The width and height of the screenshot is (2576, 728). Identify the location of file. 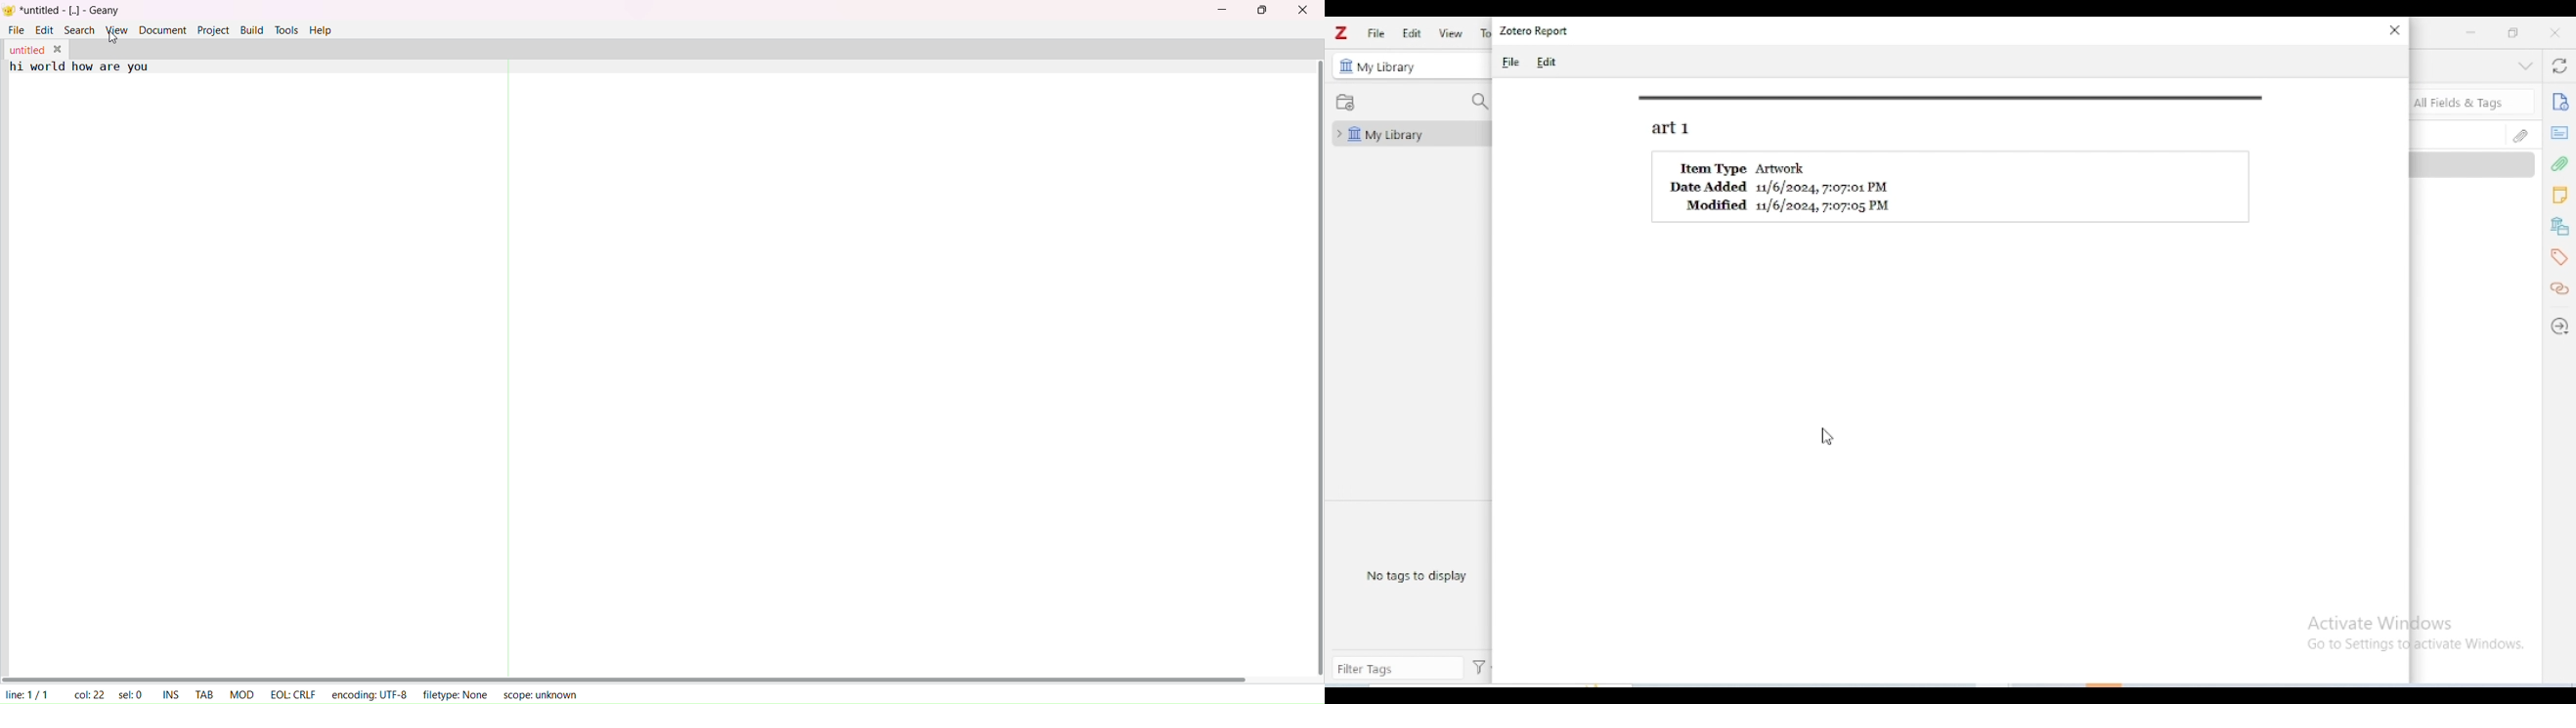
(1510, 61).